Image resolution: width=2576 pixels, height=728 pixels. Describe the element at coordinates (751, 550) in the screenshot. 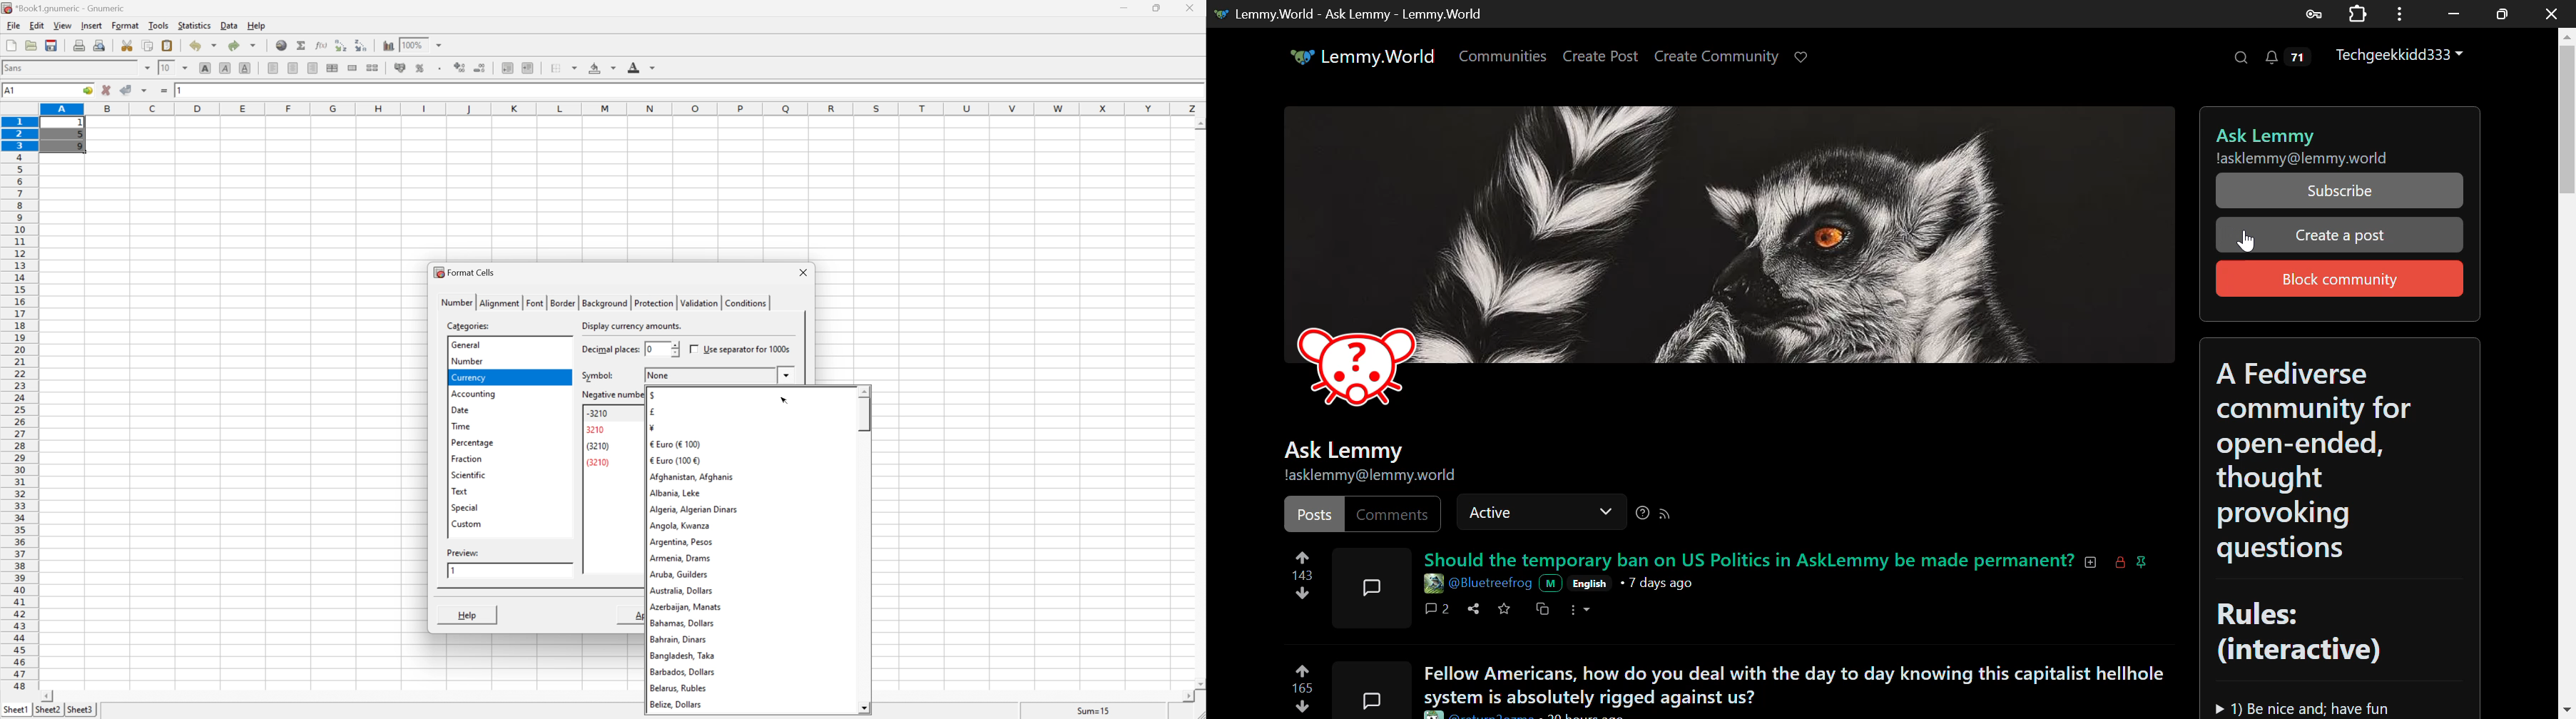

I see `currency symbols` at that location.